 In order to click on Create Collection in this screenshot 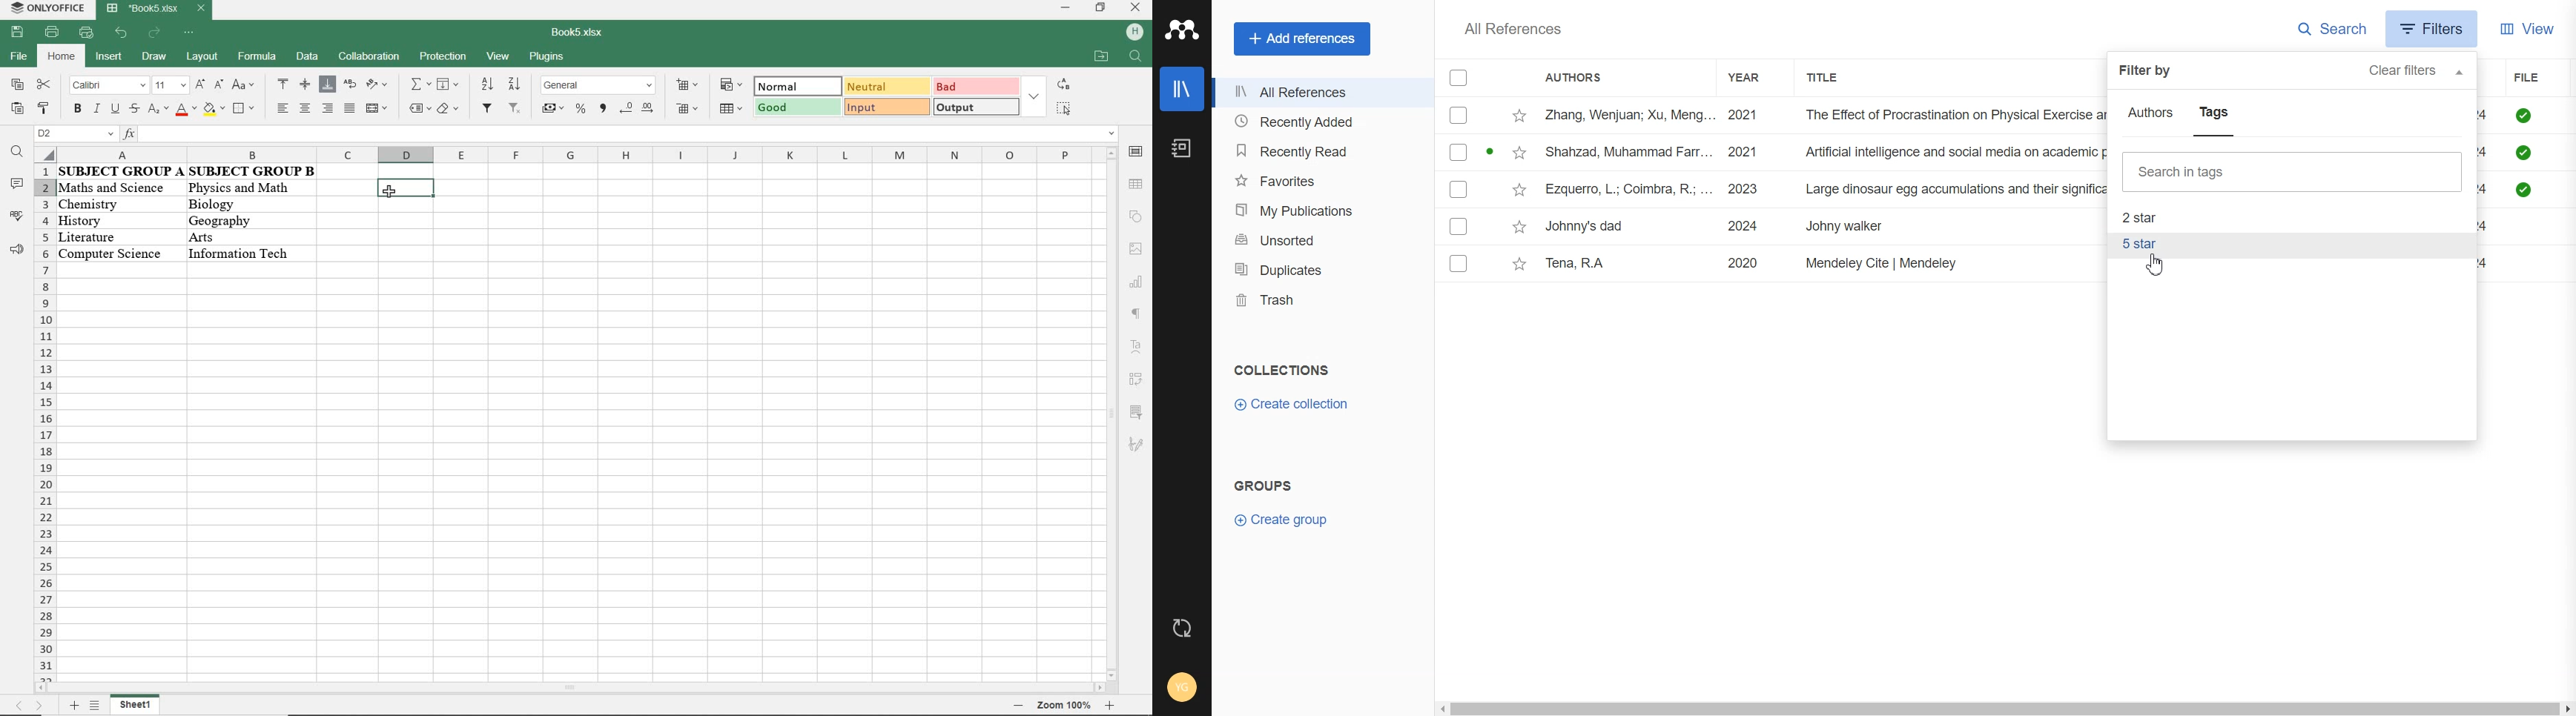, I will do `click(1293, 405)`.